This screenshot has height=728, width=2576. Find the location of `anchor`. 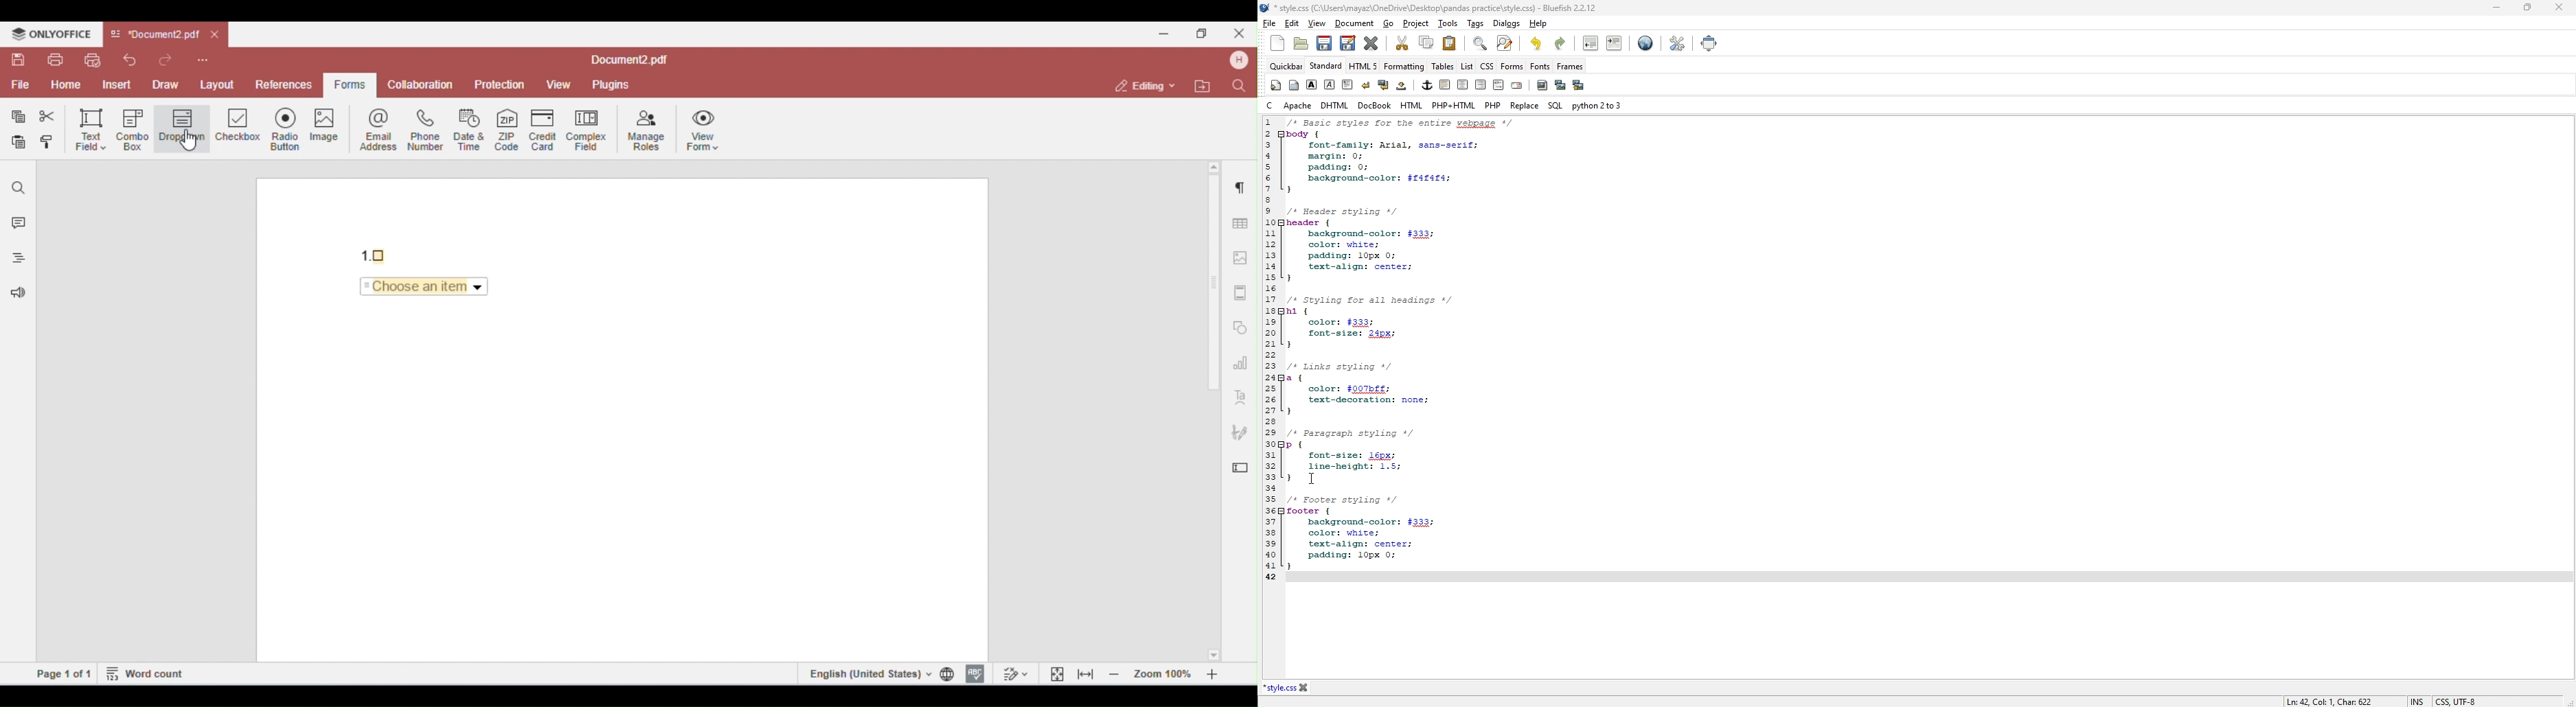

anchor is located at coordinates (1427, 84).